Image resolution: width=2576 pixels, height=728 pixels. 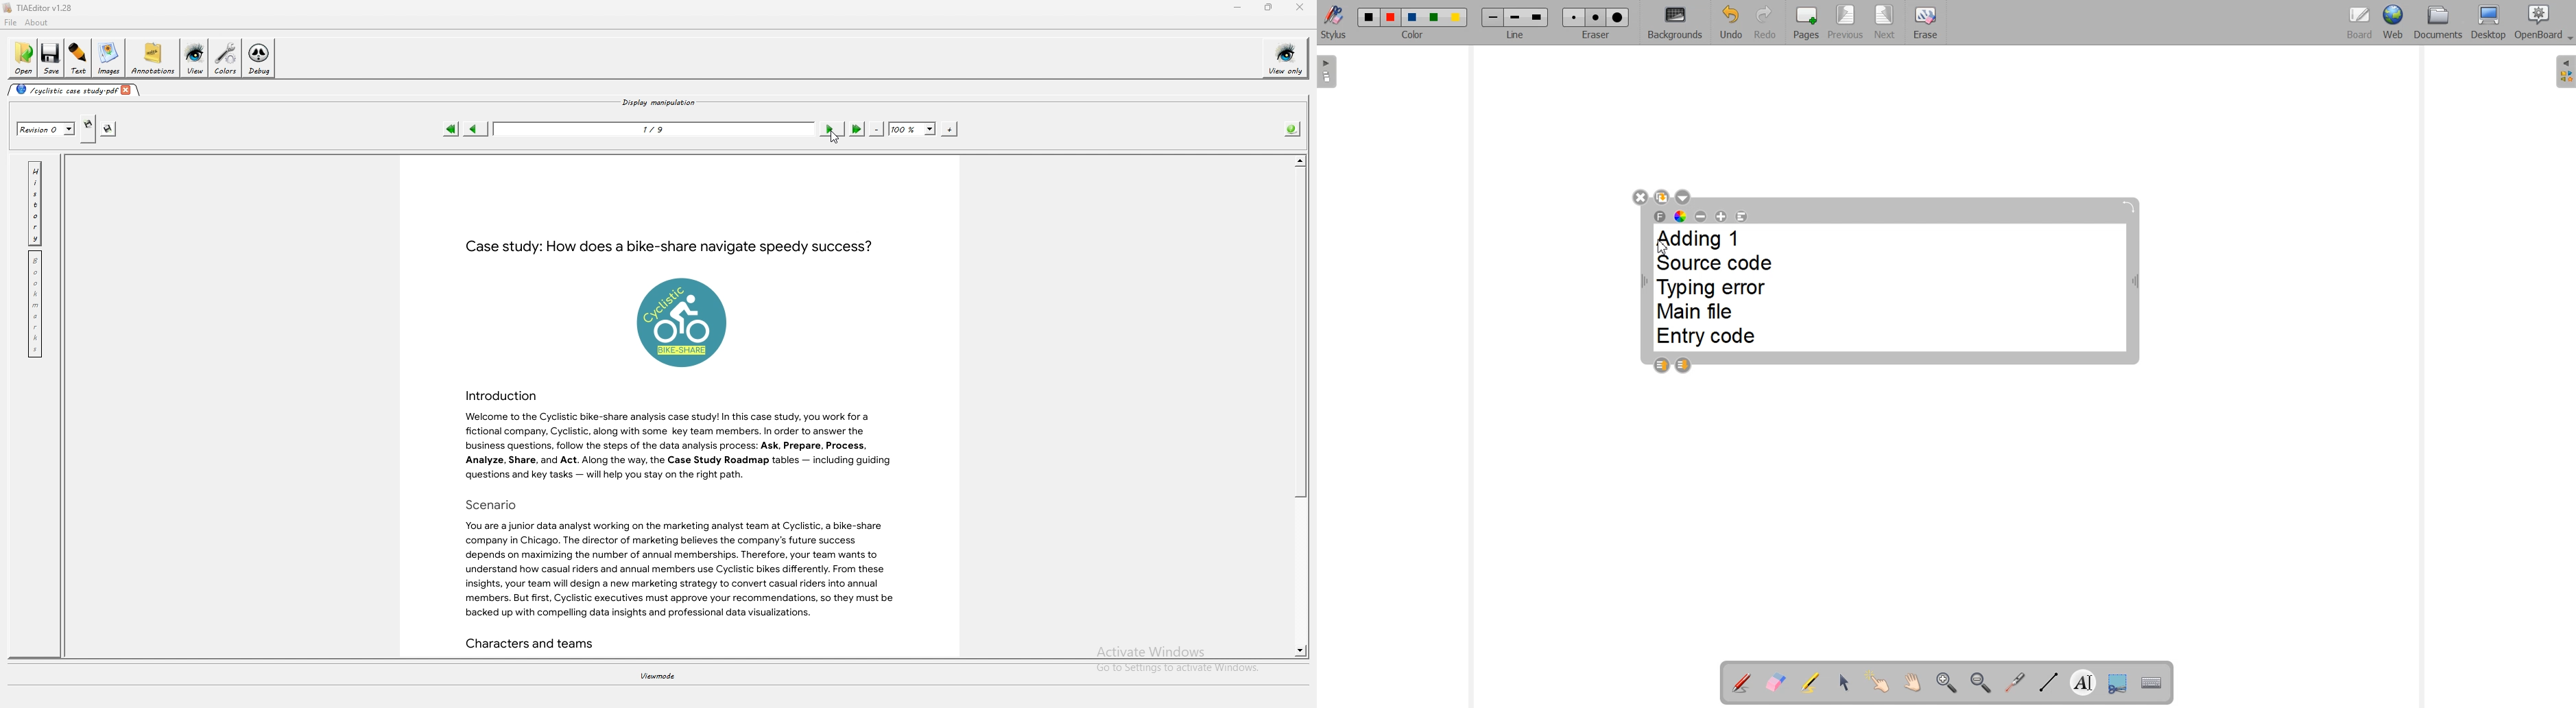 What do you see at coordinates (1845, 23) in the screenshot?
I see `Previous` at bounding box center [1845, 23].